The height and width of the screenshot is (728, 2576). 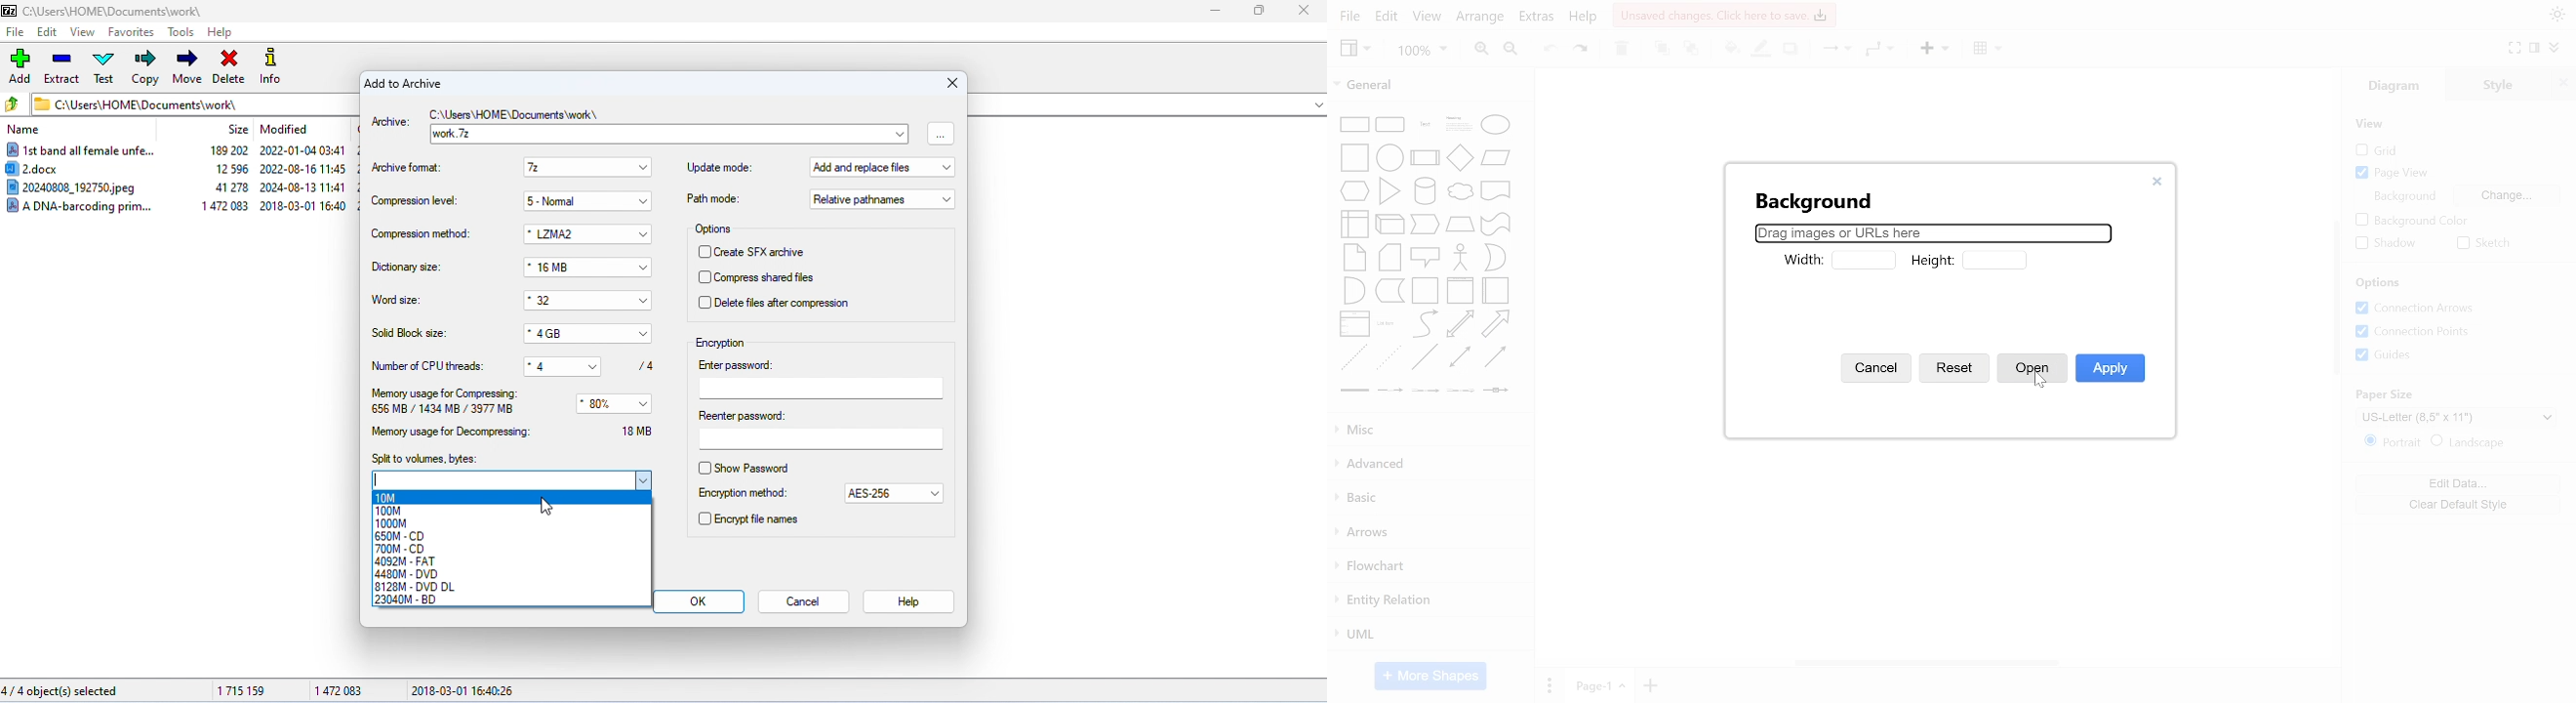 What do you see at coordinates (1878, 367) in the screenshot?
I see `cancel` at bounding box center [1878, 367].